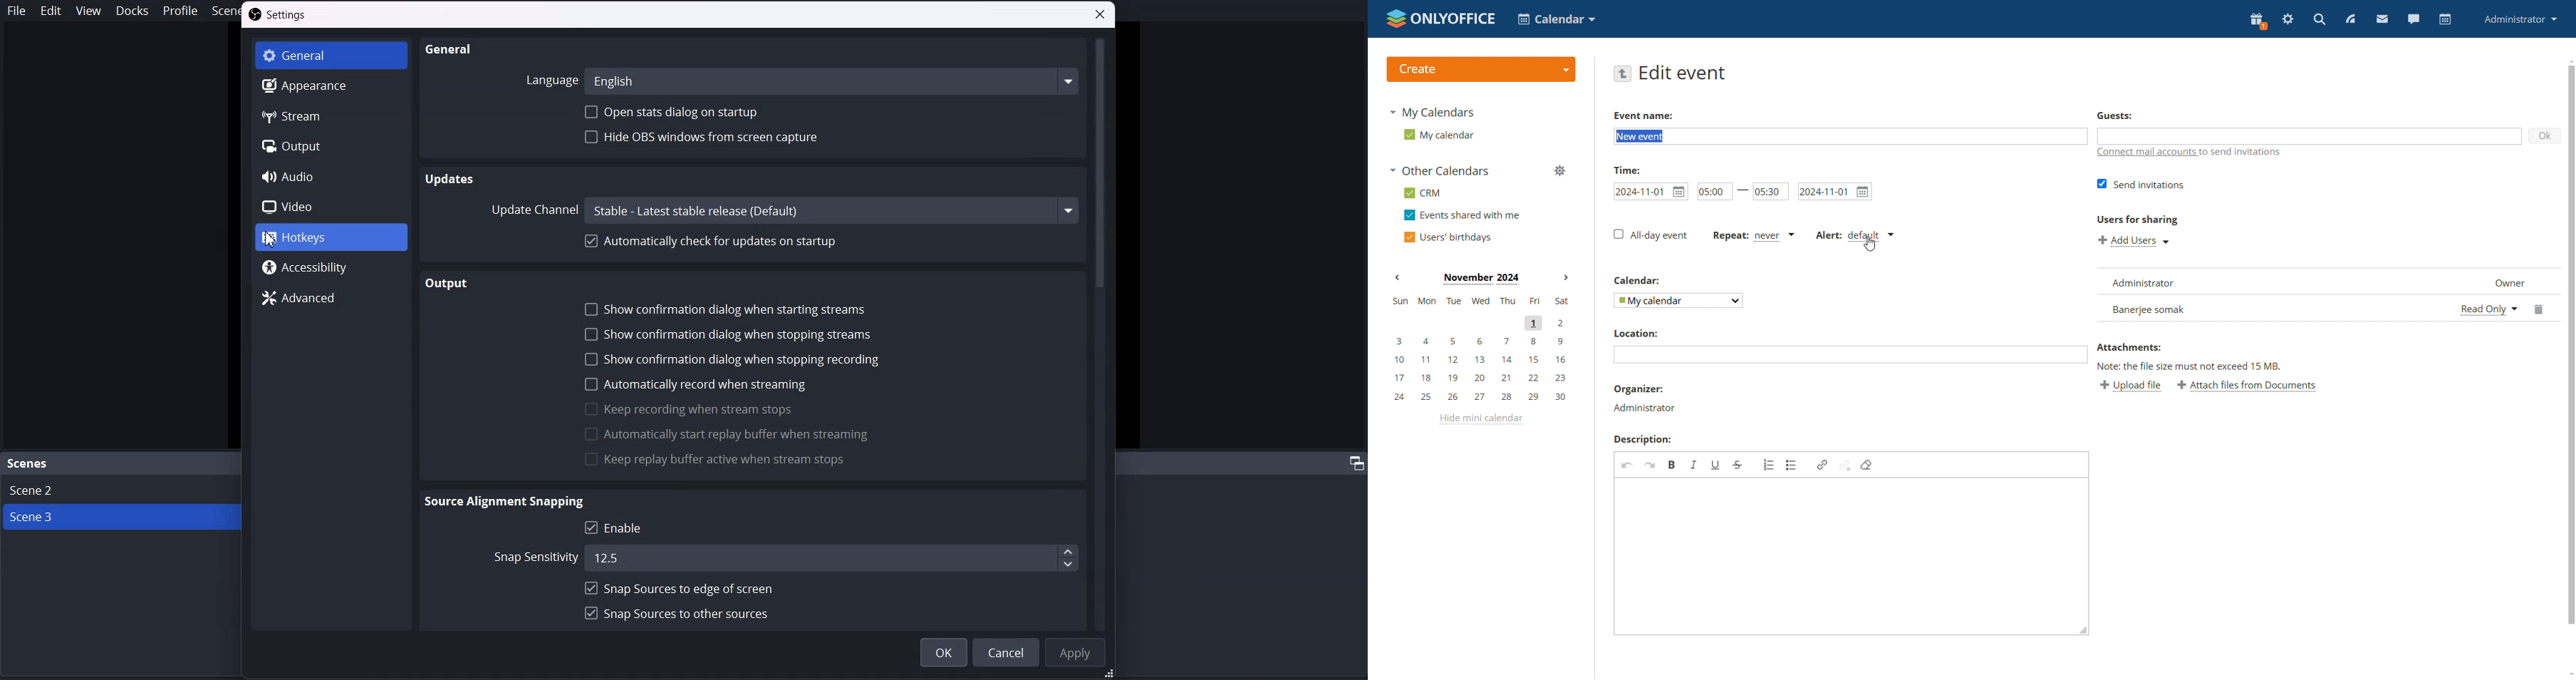 This screenshot has width=2576, height=700. I want to click on host, so click(1644, 408).